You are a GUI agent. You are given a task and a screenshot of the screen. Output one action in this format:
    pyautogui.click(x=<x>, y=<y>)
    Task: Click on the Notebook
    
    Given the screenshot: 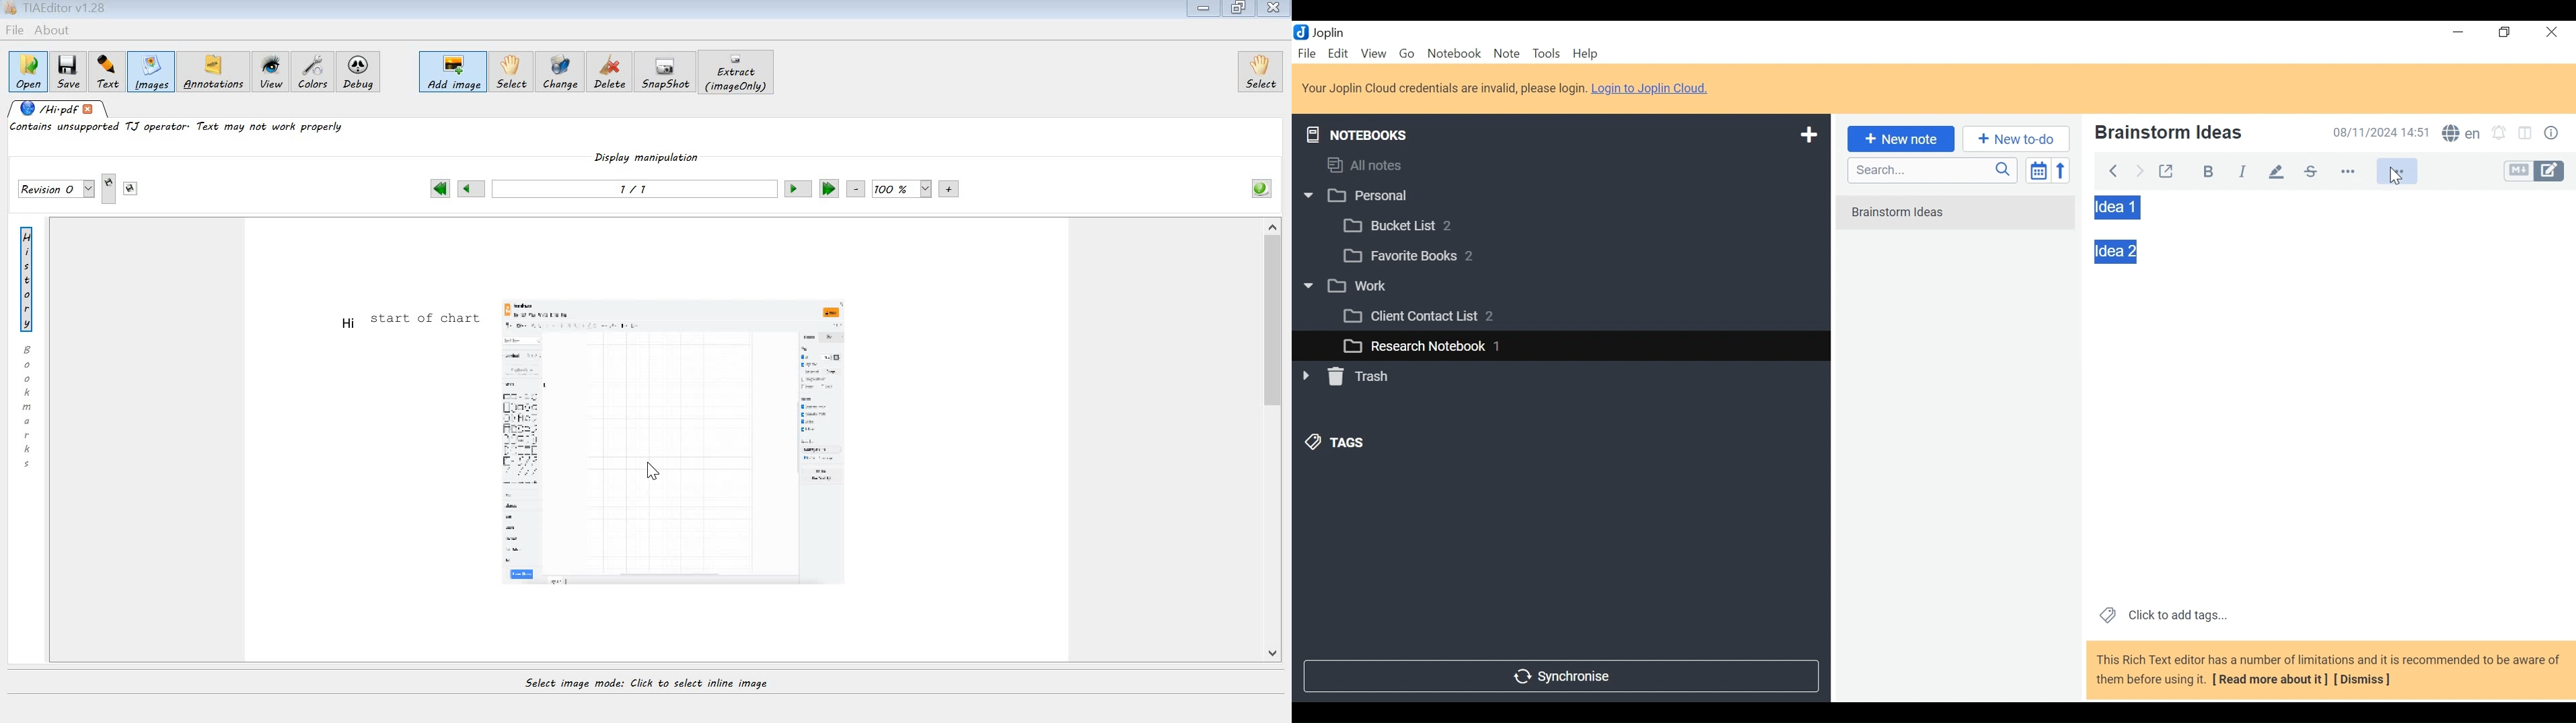 What is the action you would take?
    pyautogui.click(x=1456, y=53)
    